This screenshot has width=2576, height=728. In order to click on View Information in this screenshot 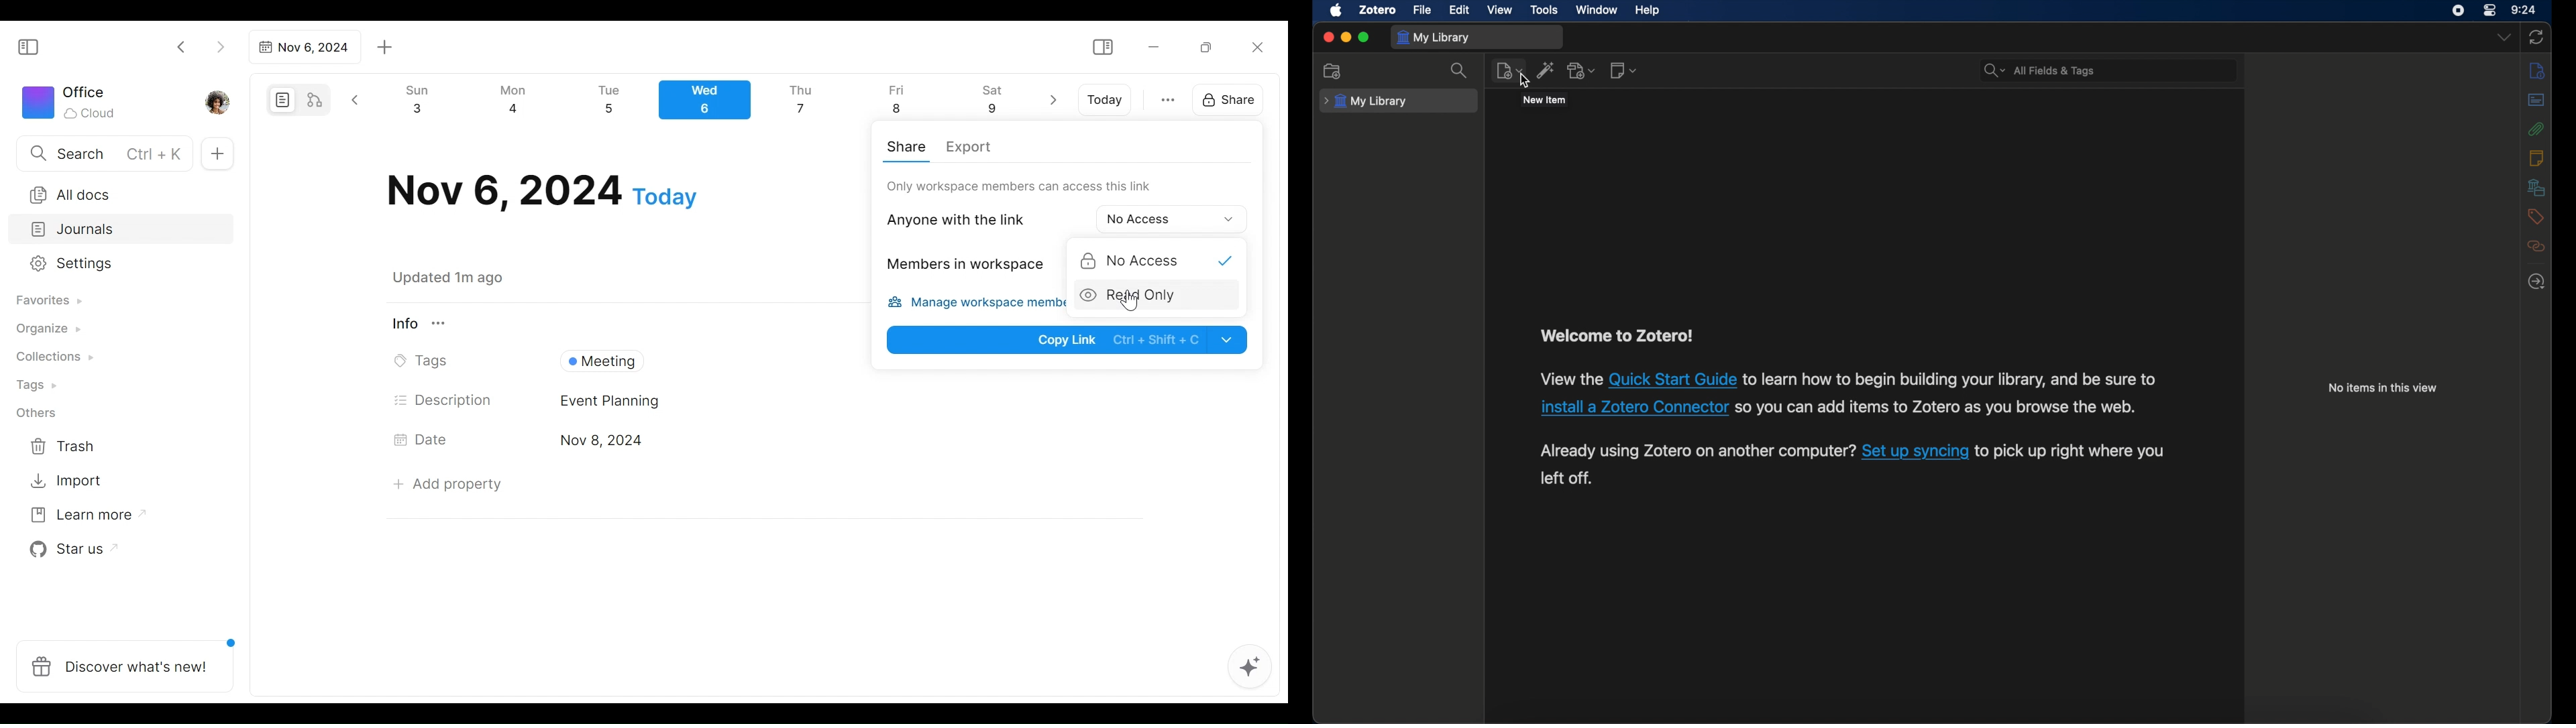, I will do `click(619, 323)`.